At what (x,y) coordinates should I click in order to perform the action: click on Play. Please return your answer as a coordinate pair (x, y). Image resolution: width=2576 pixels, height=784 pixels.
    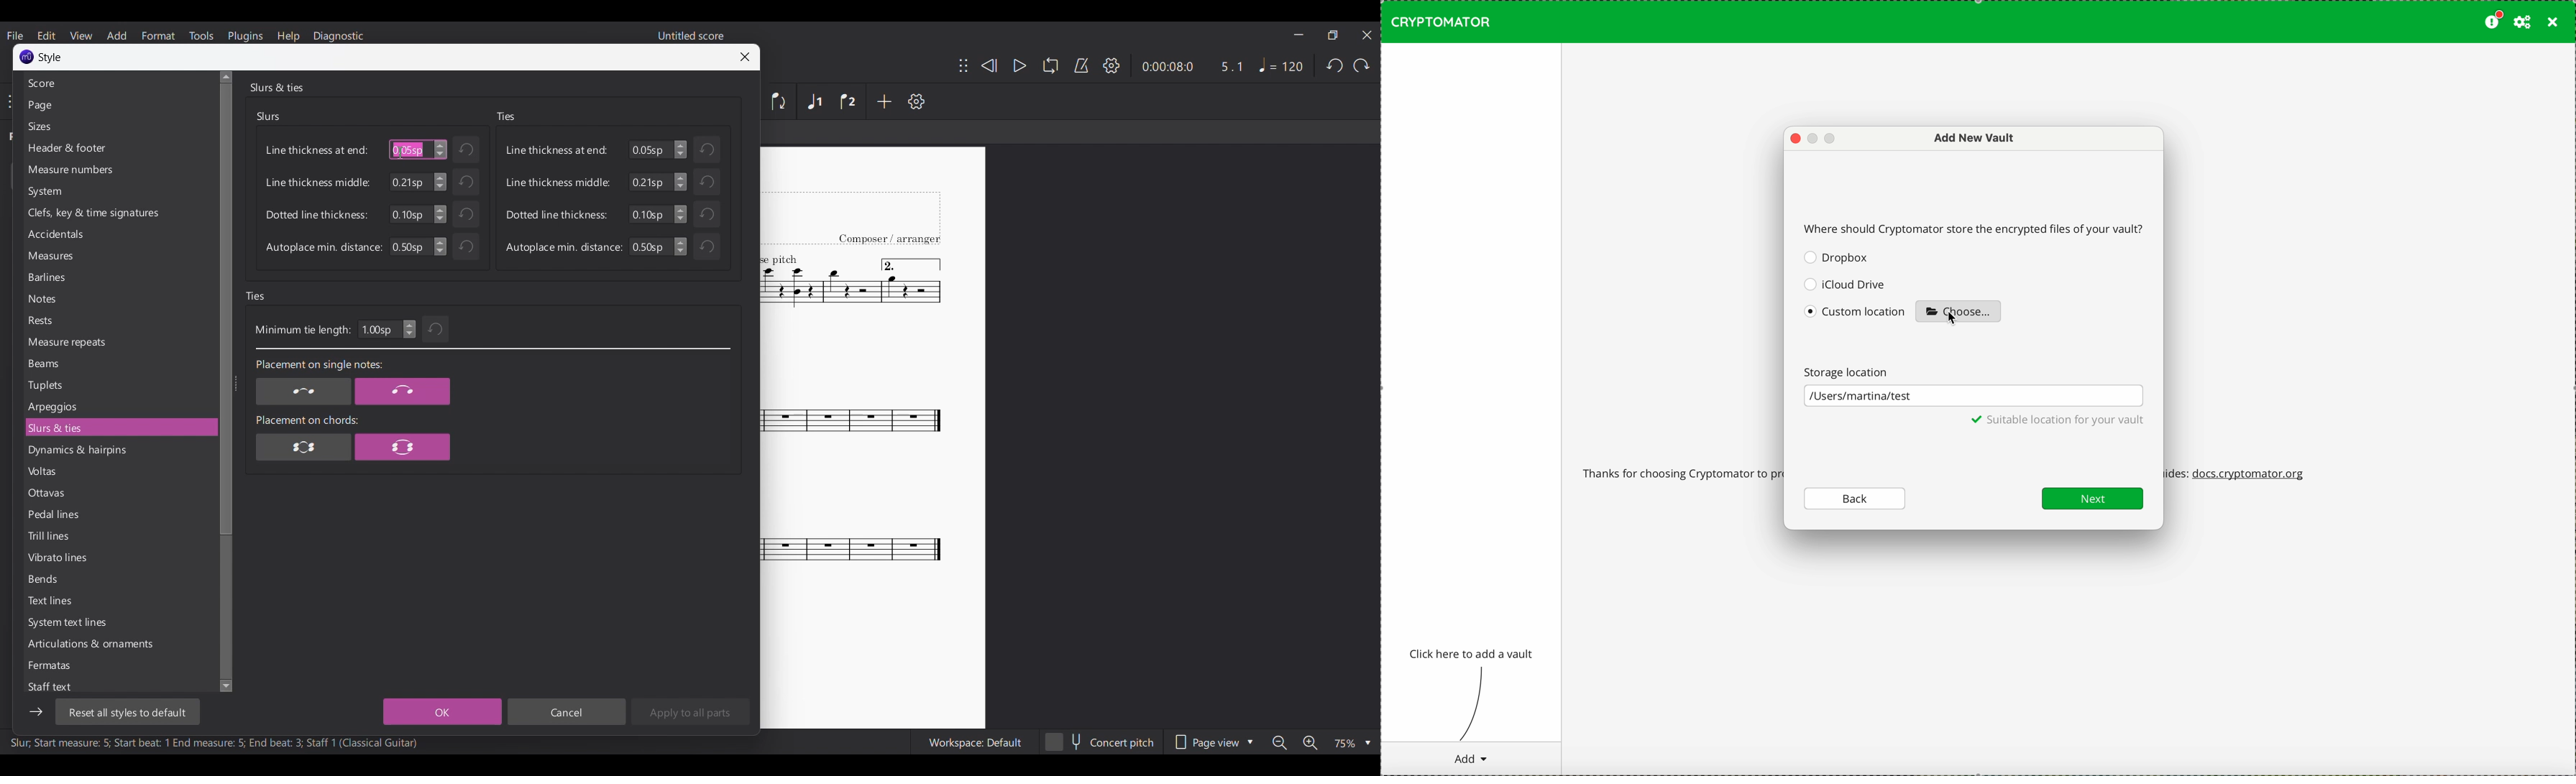
    Looking at the image, I should click on (1014, 65).